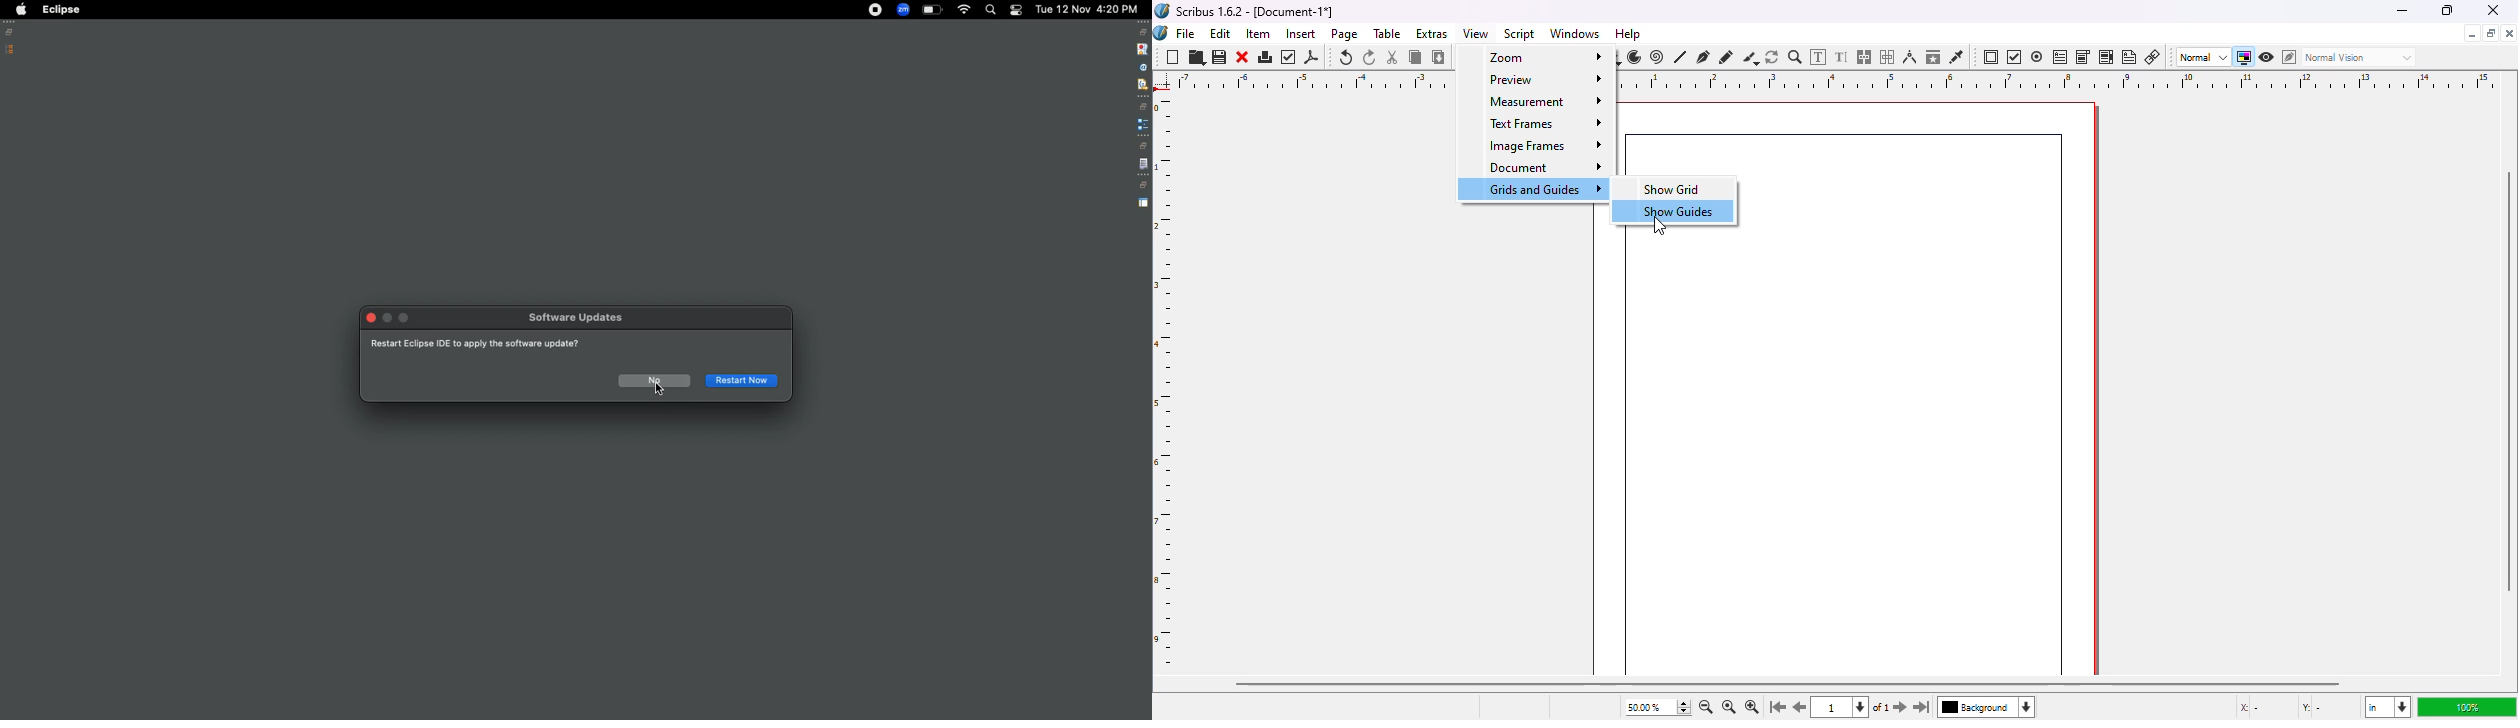 Image resolution: width=2520 pixels, height=728 pixels. I want to click on background, so click(1992, 709).